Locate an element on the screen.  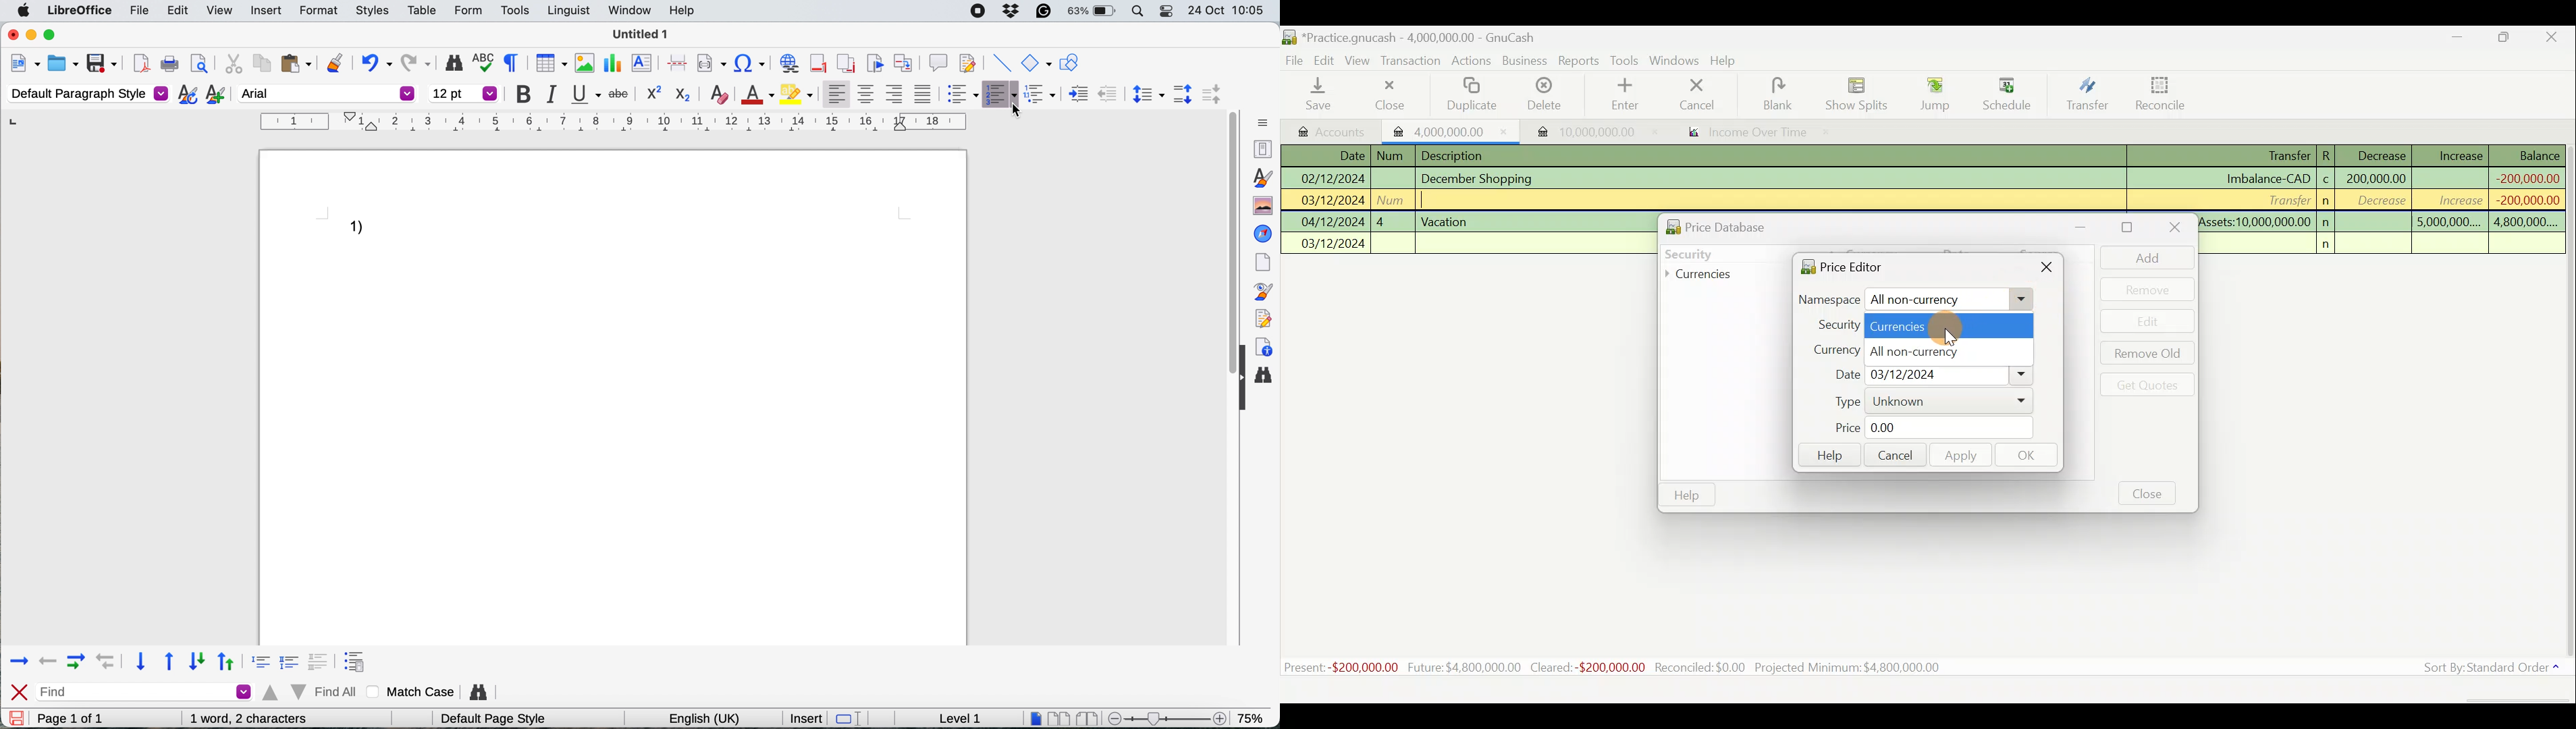
align right is located at coordinates (897, 94).